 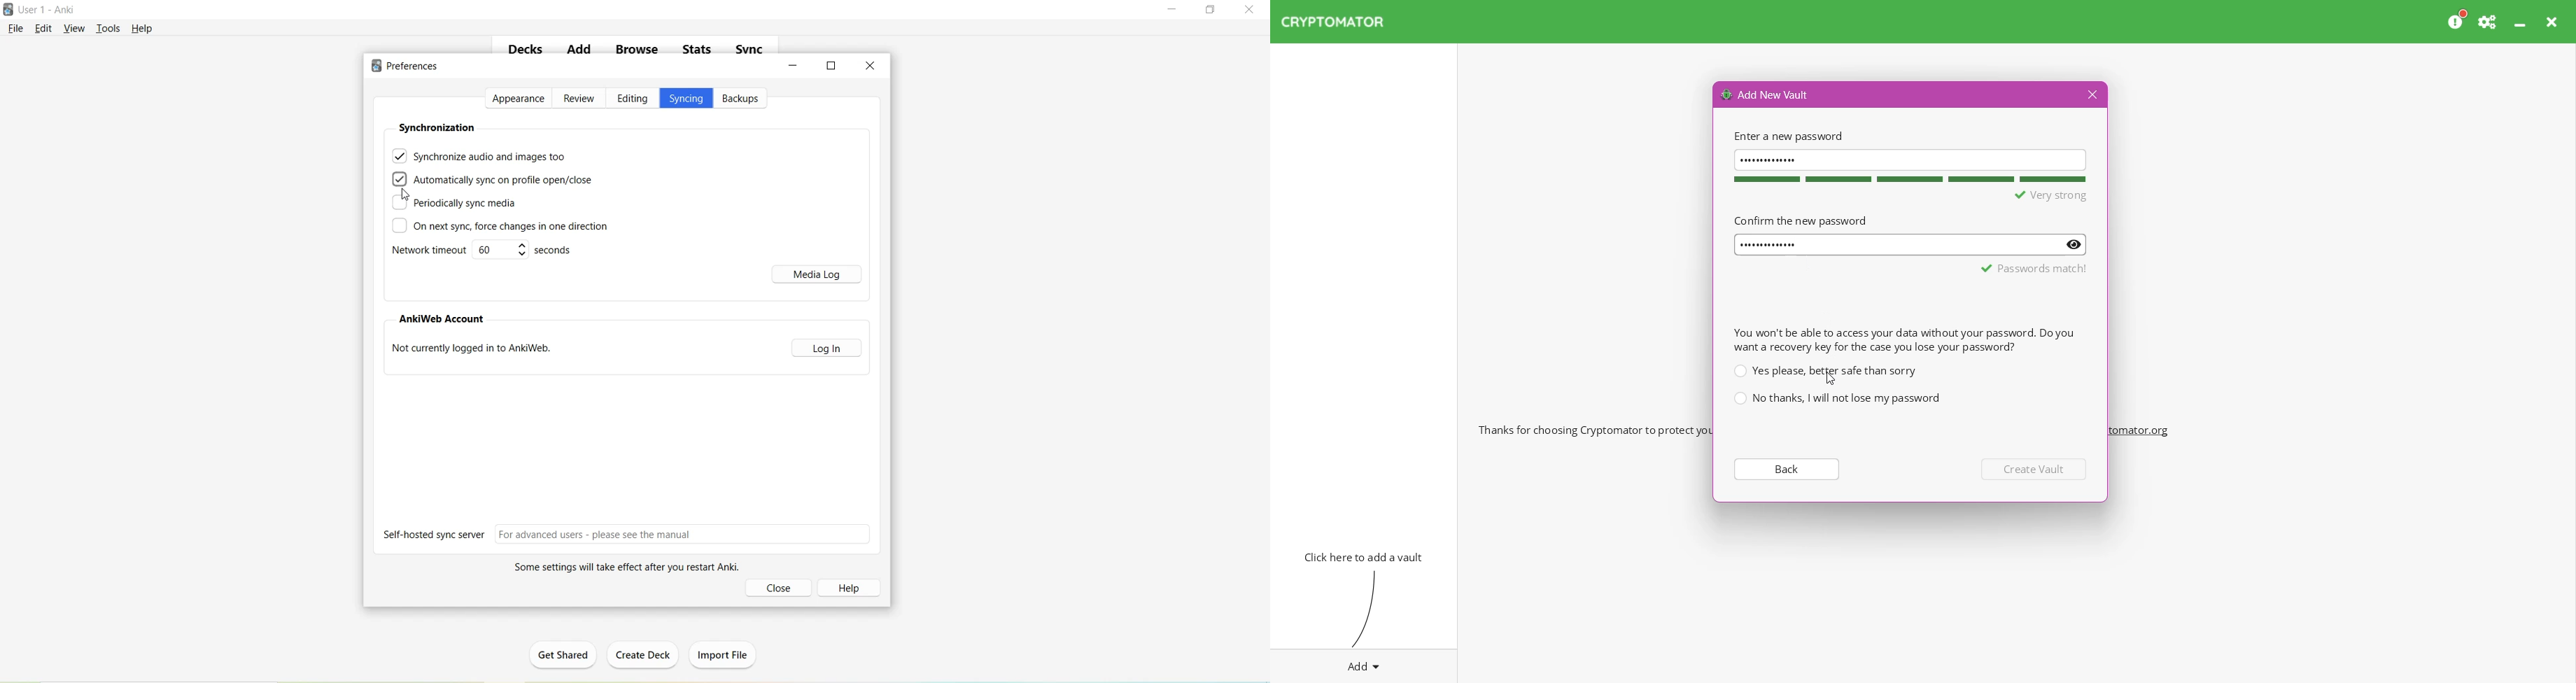 I want to click on Tools, so click(x=111, y=27).